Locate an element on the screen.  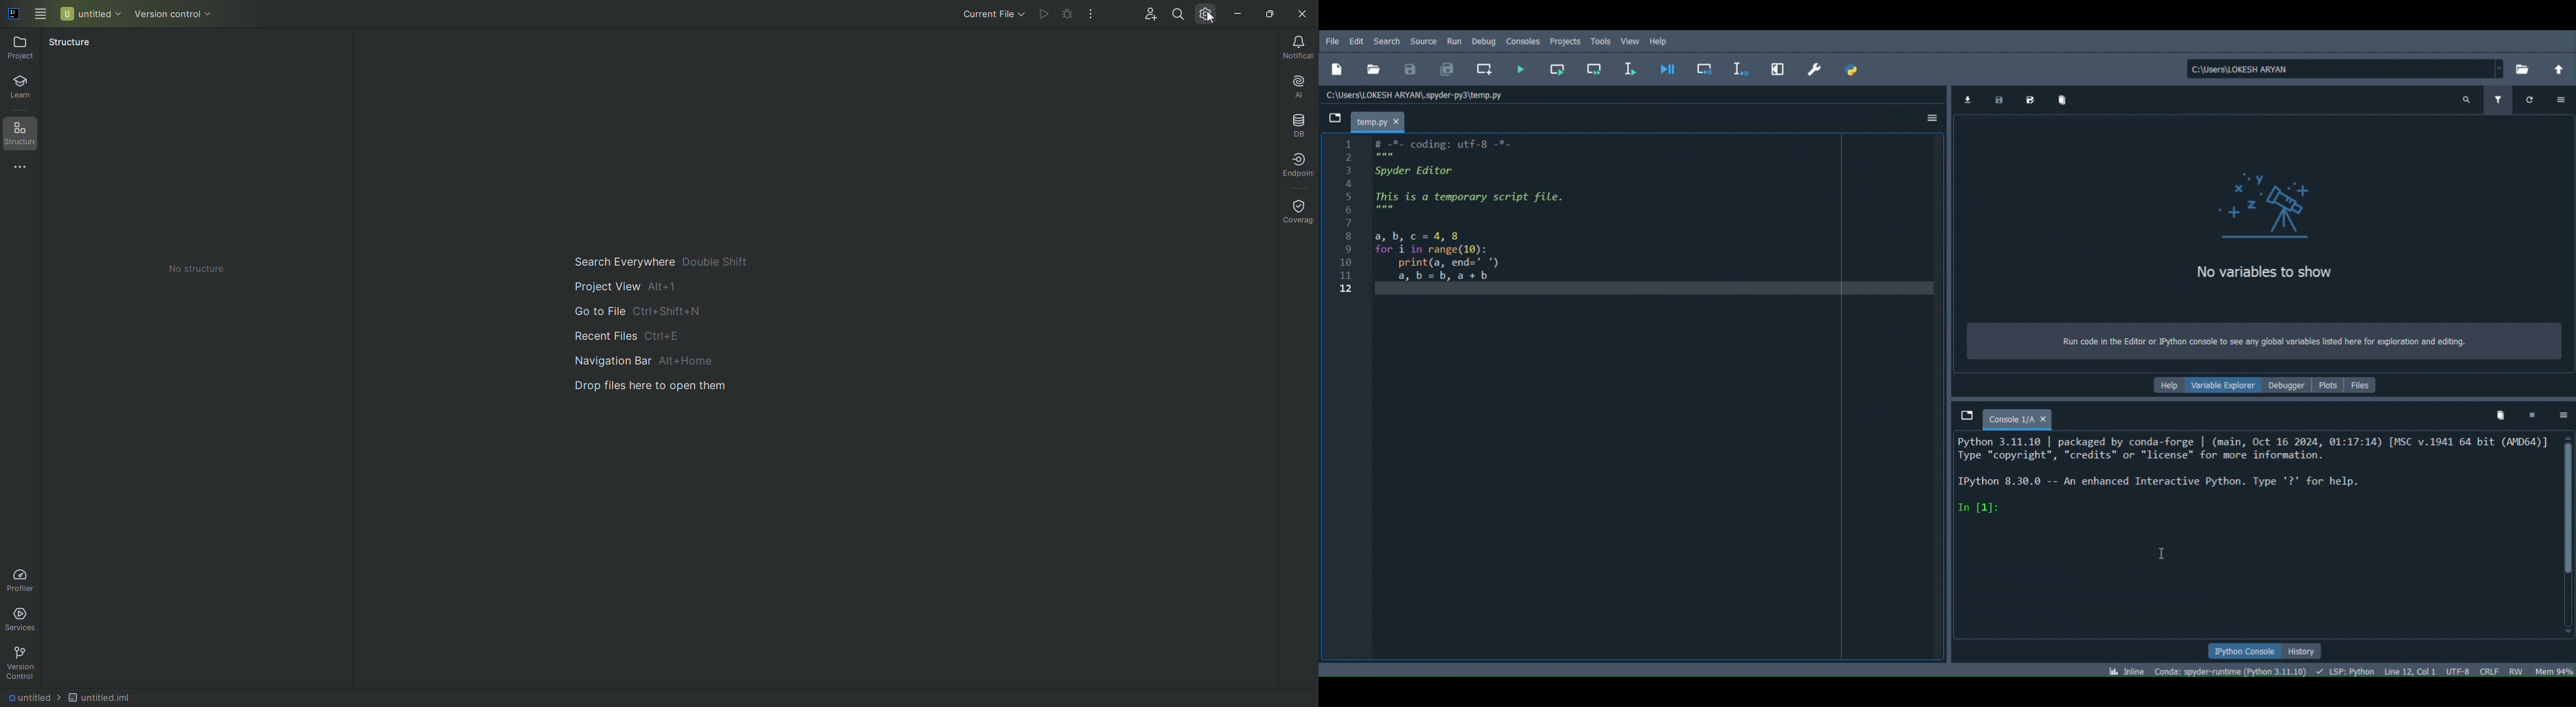
Global memory usage is located at coordinates (2554, 668).